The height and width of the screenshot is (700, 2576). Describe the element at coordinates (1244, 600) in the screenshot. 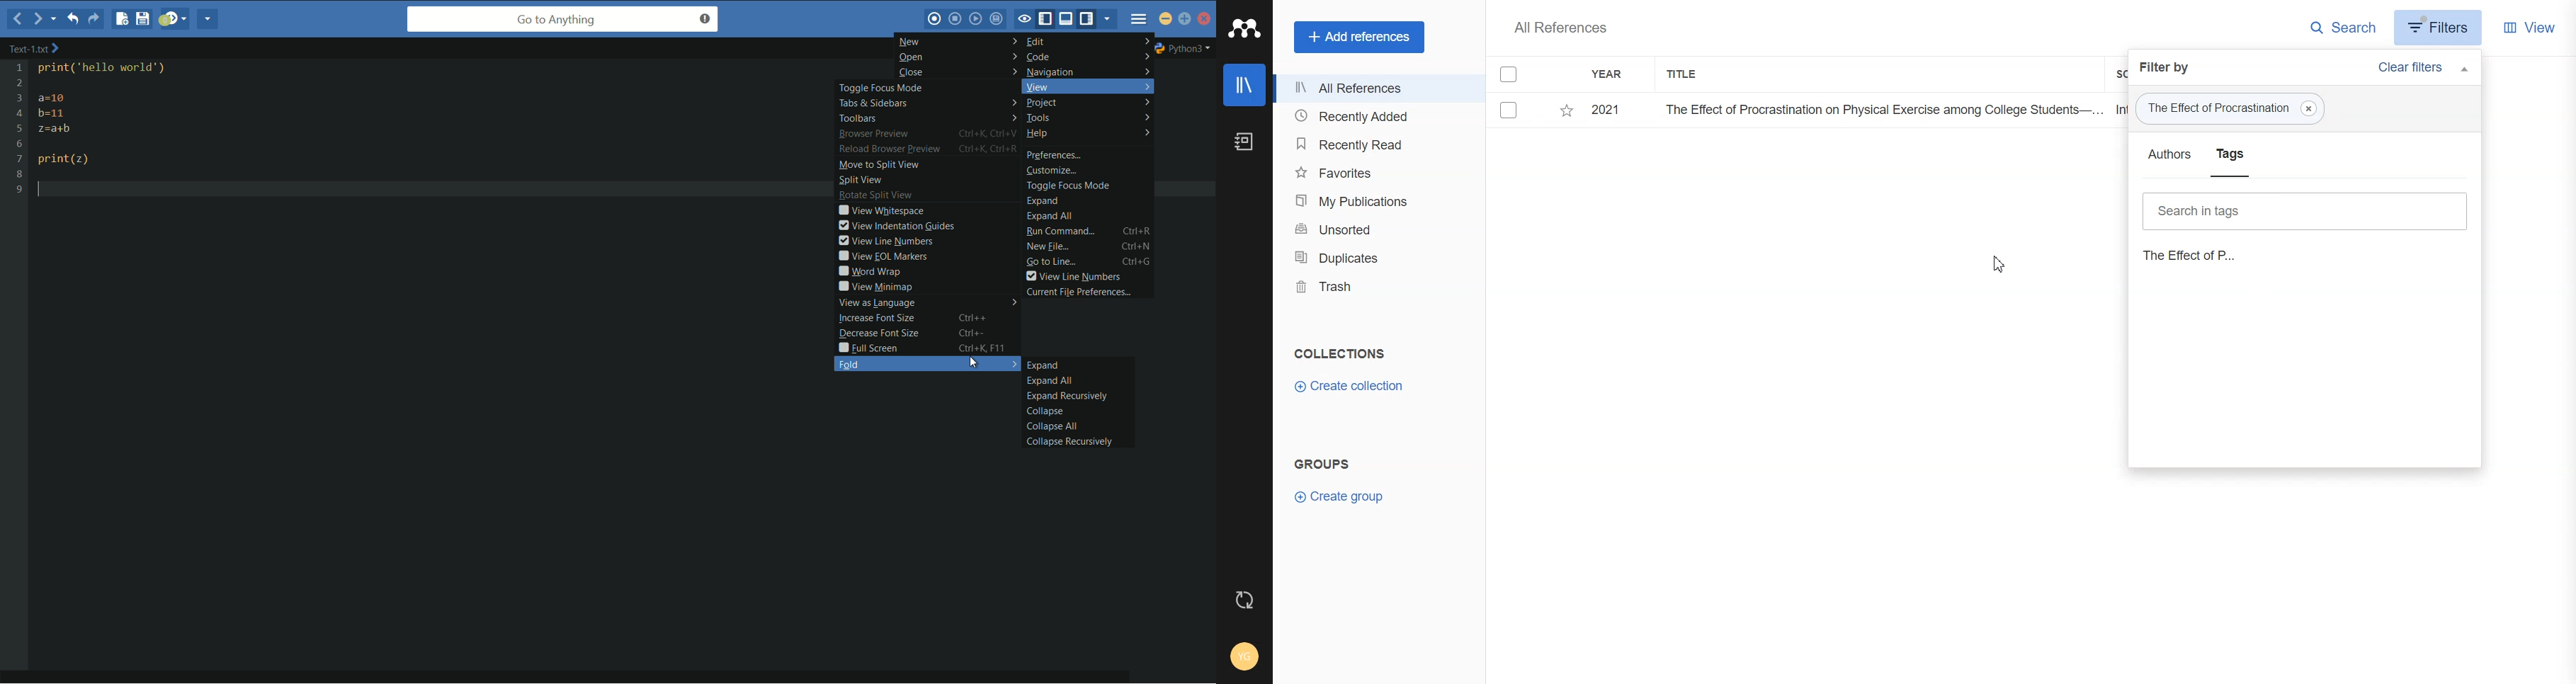

I see `Auto sync` at that location.